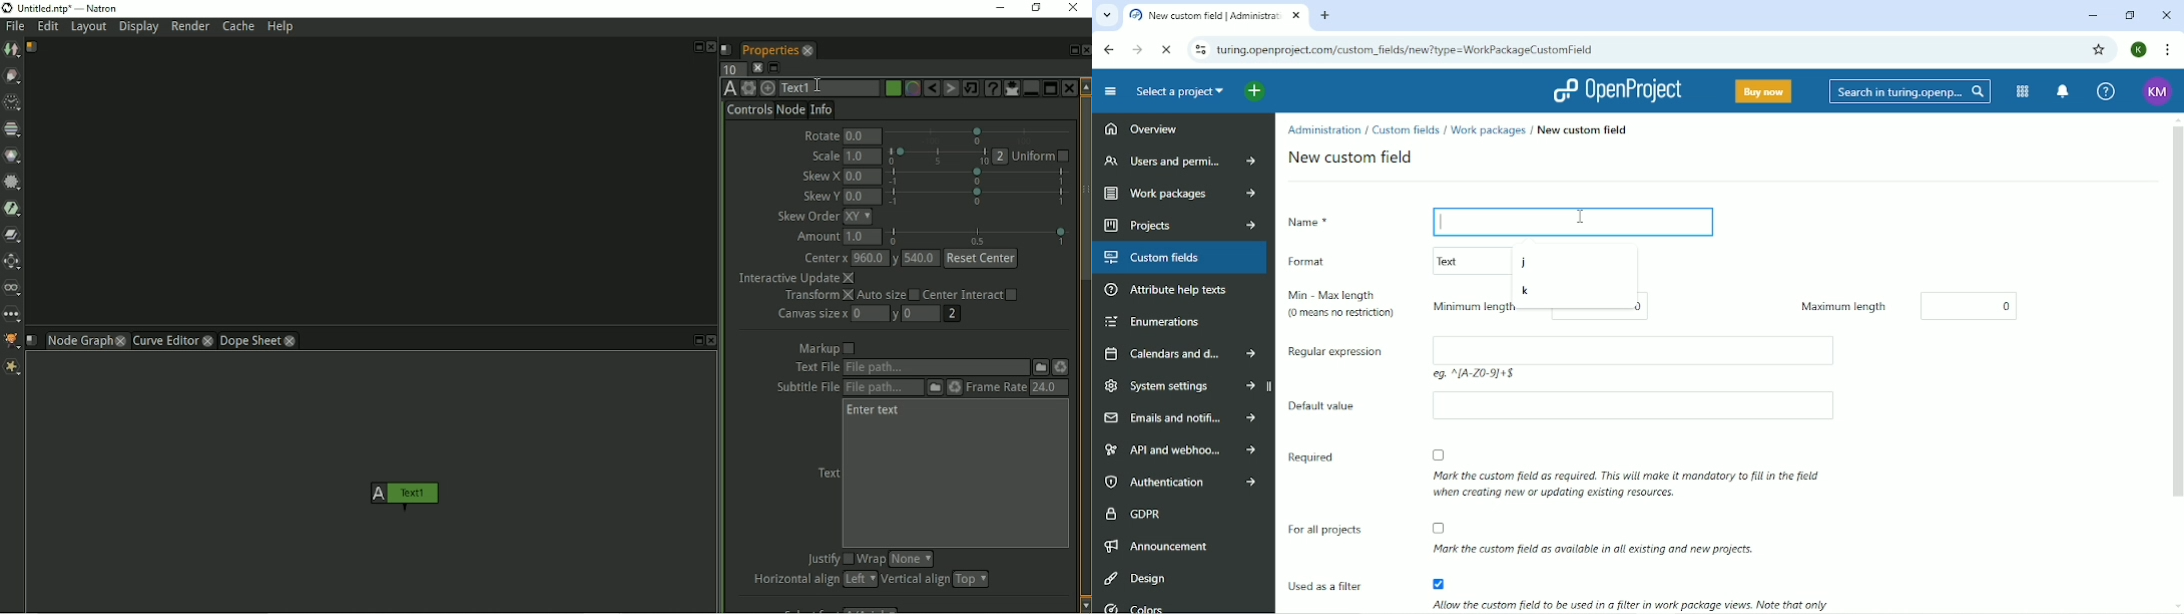  Describe the element at coordinates (1168, 49) in the screenshot. I see `Reload this page` at that location.